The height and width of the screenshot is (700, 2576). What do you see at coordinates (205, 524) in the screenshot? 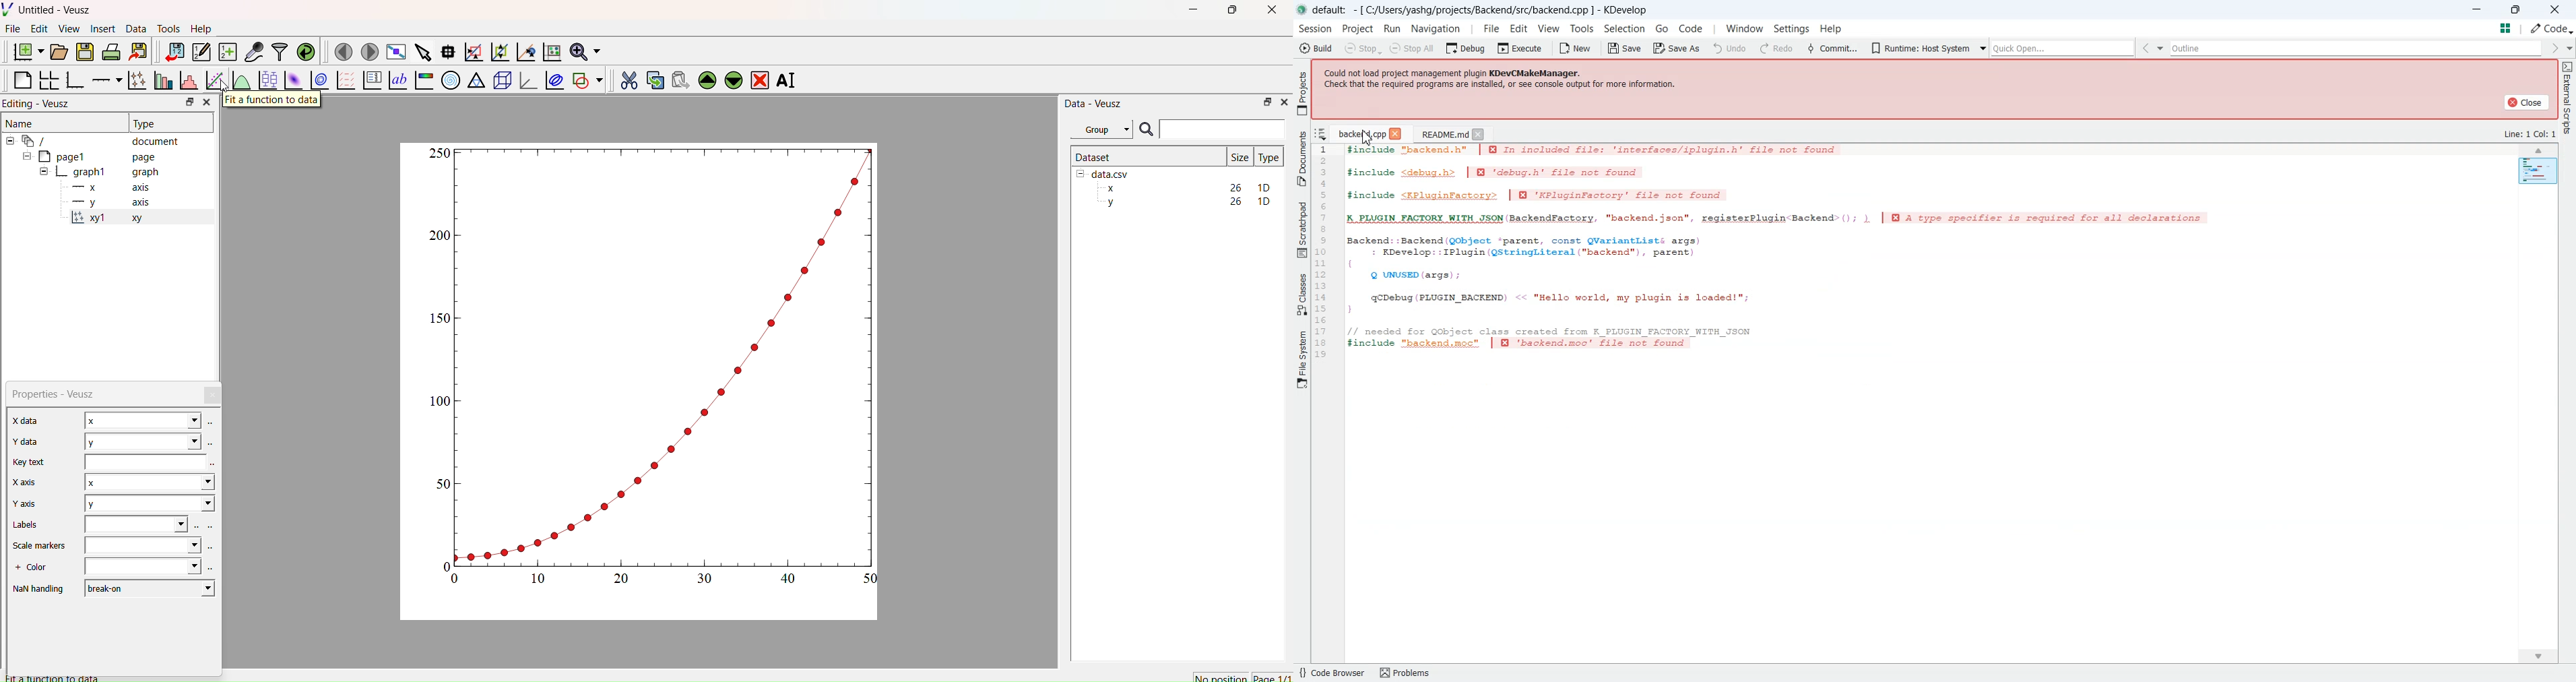
I see `Select using dataset browser` at bounding box center [205, 524].